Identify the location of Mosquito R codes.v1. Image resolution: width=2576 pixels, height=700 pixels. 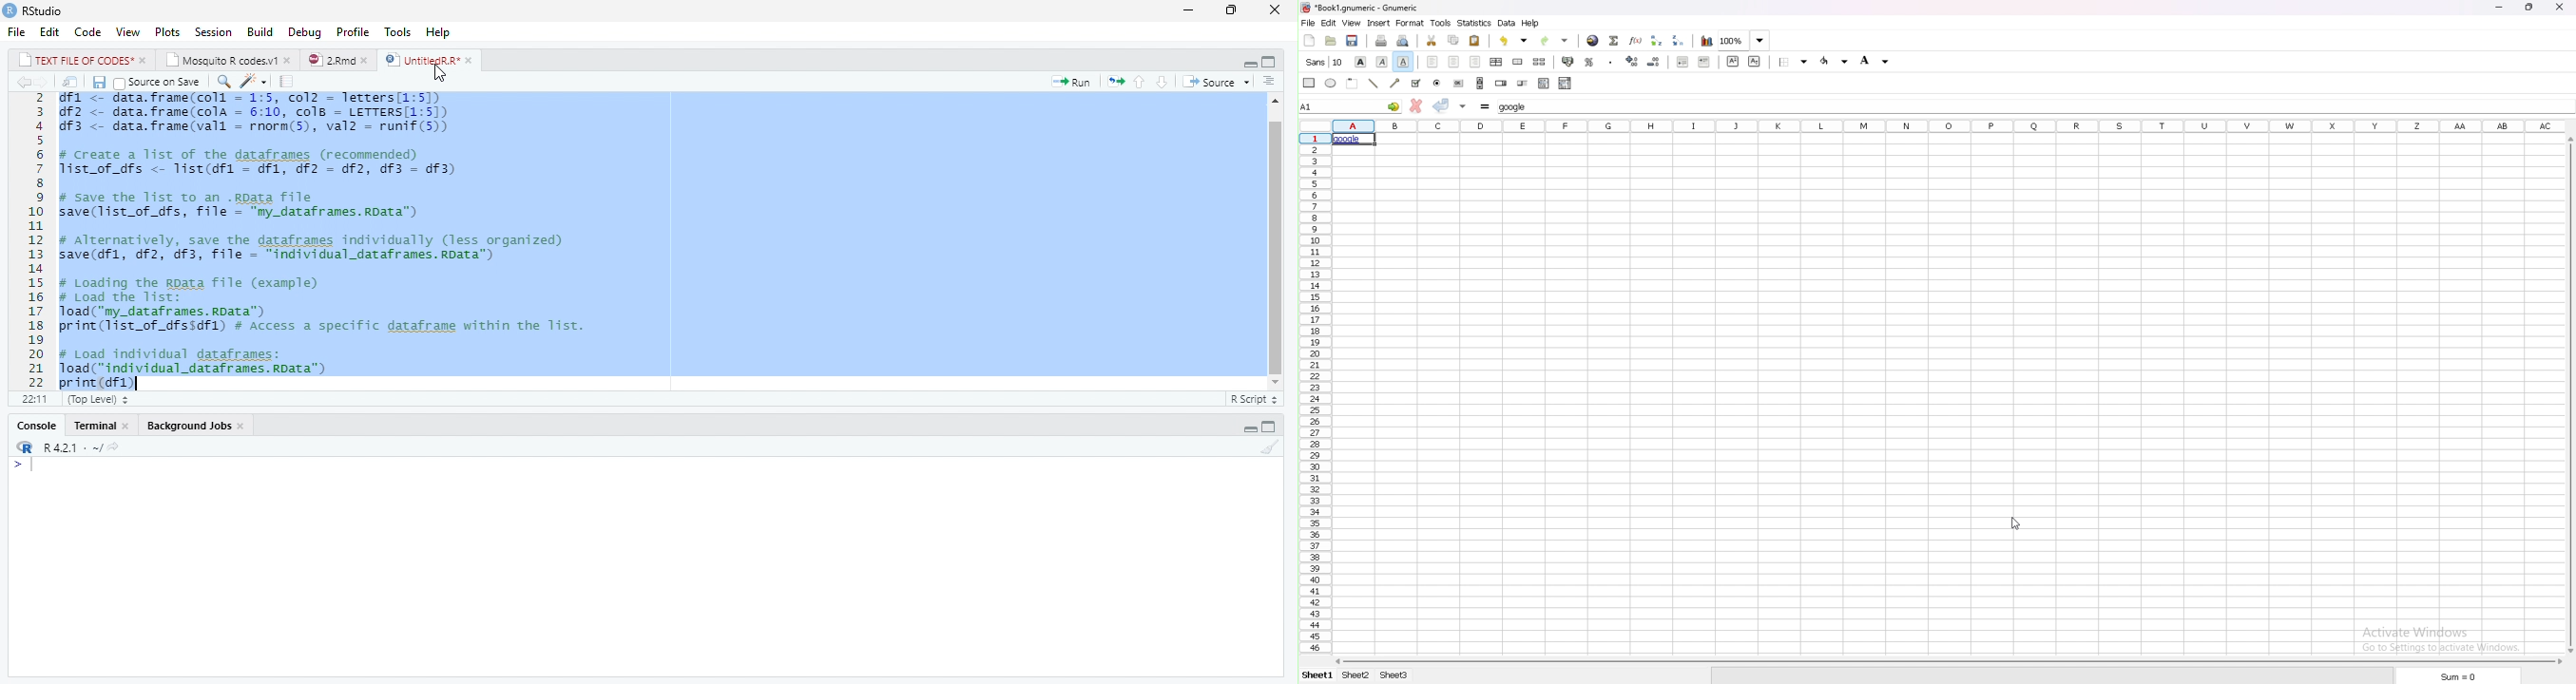
(227, 59).